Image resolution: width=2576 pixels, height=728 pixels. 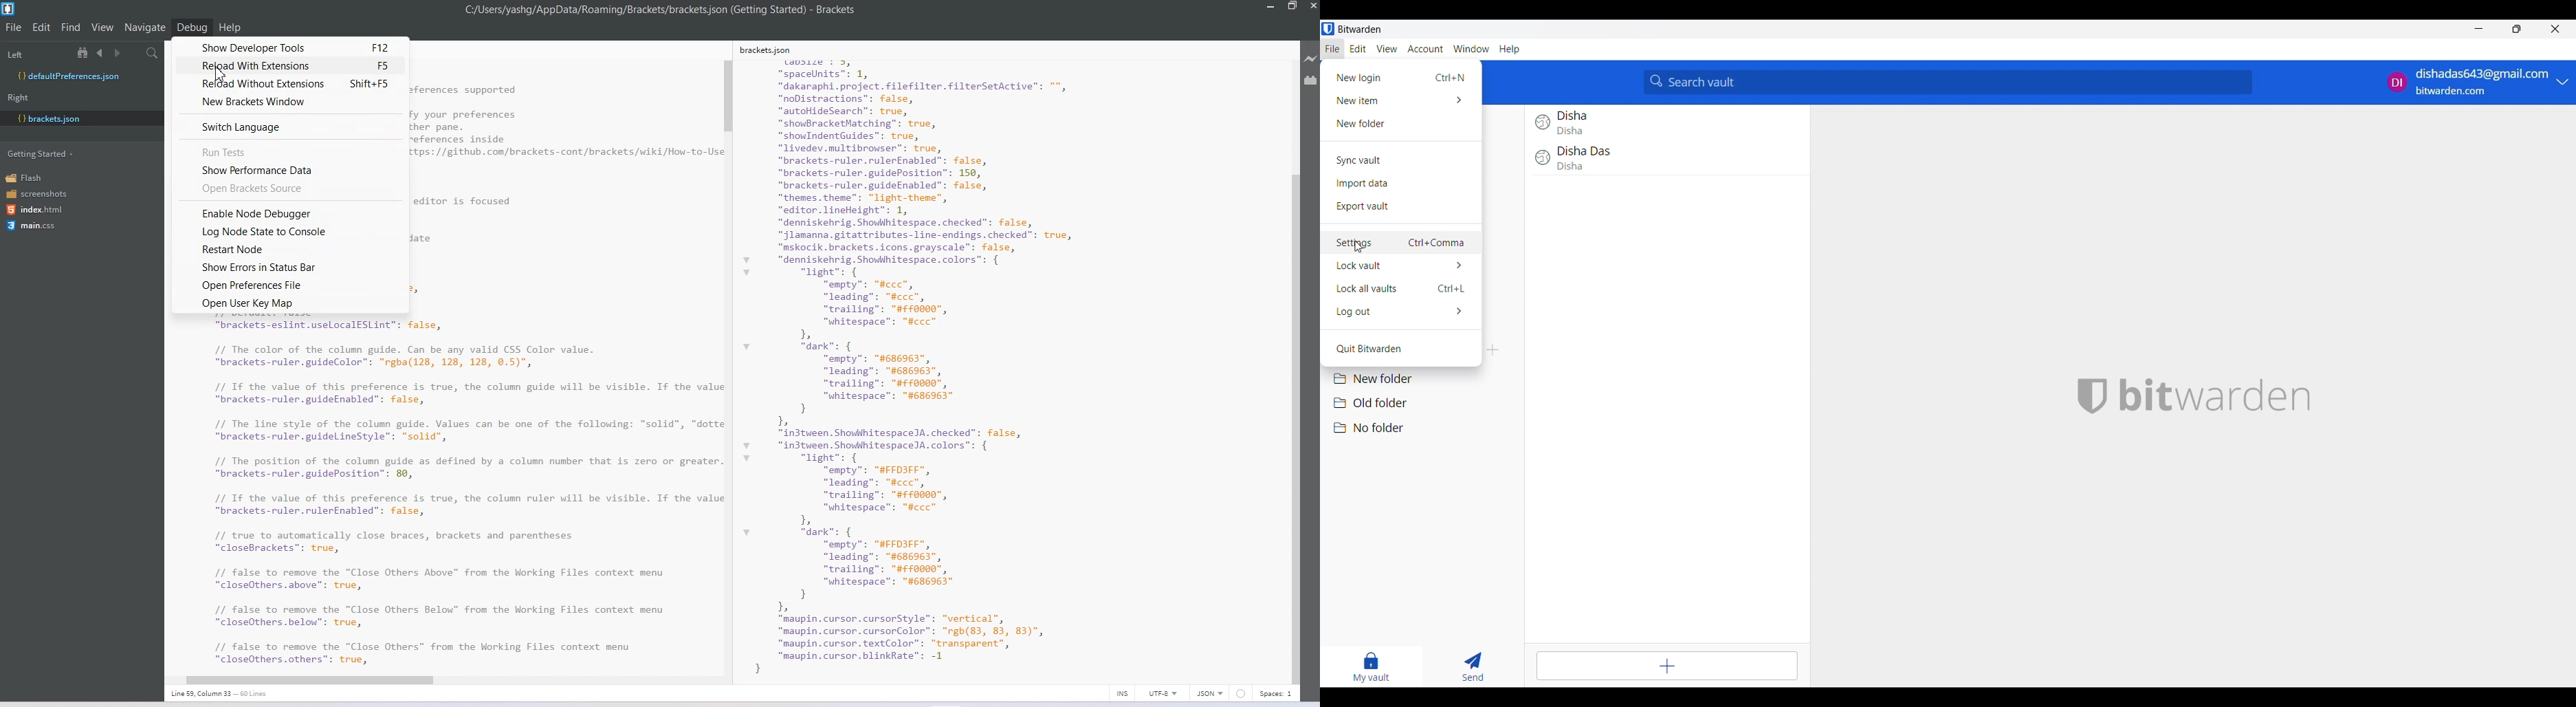 I want to click on  account options, so click(x=2478, y=82).